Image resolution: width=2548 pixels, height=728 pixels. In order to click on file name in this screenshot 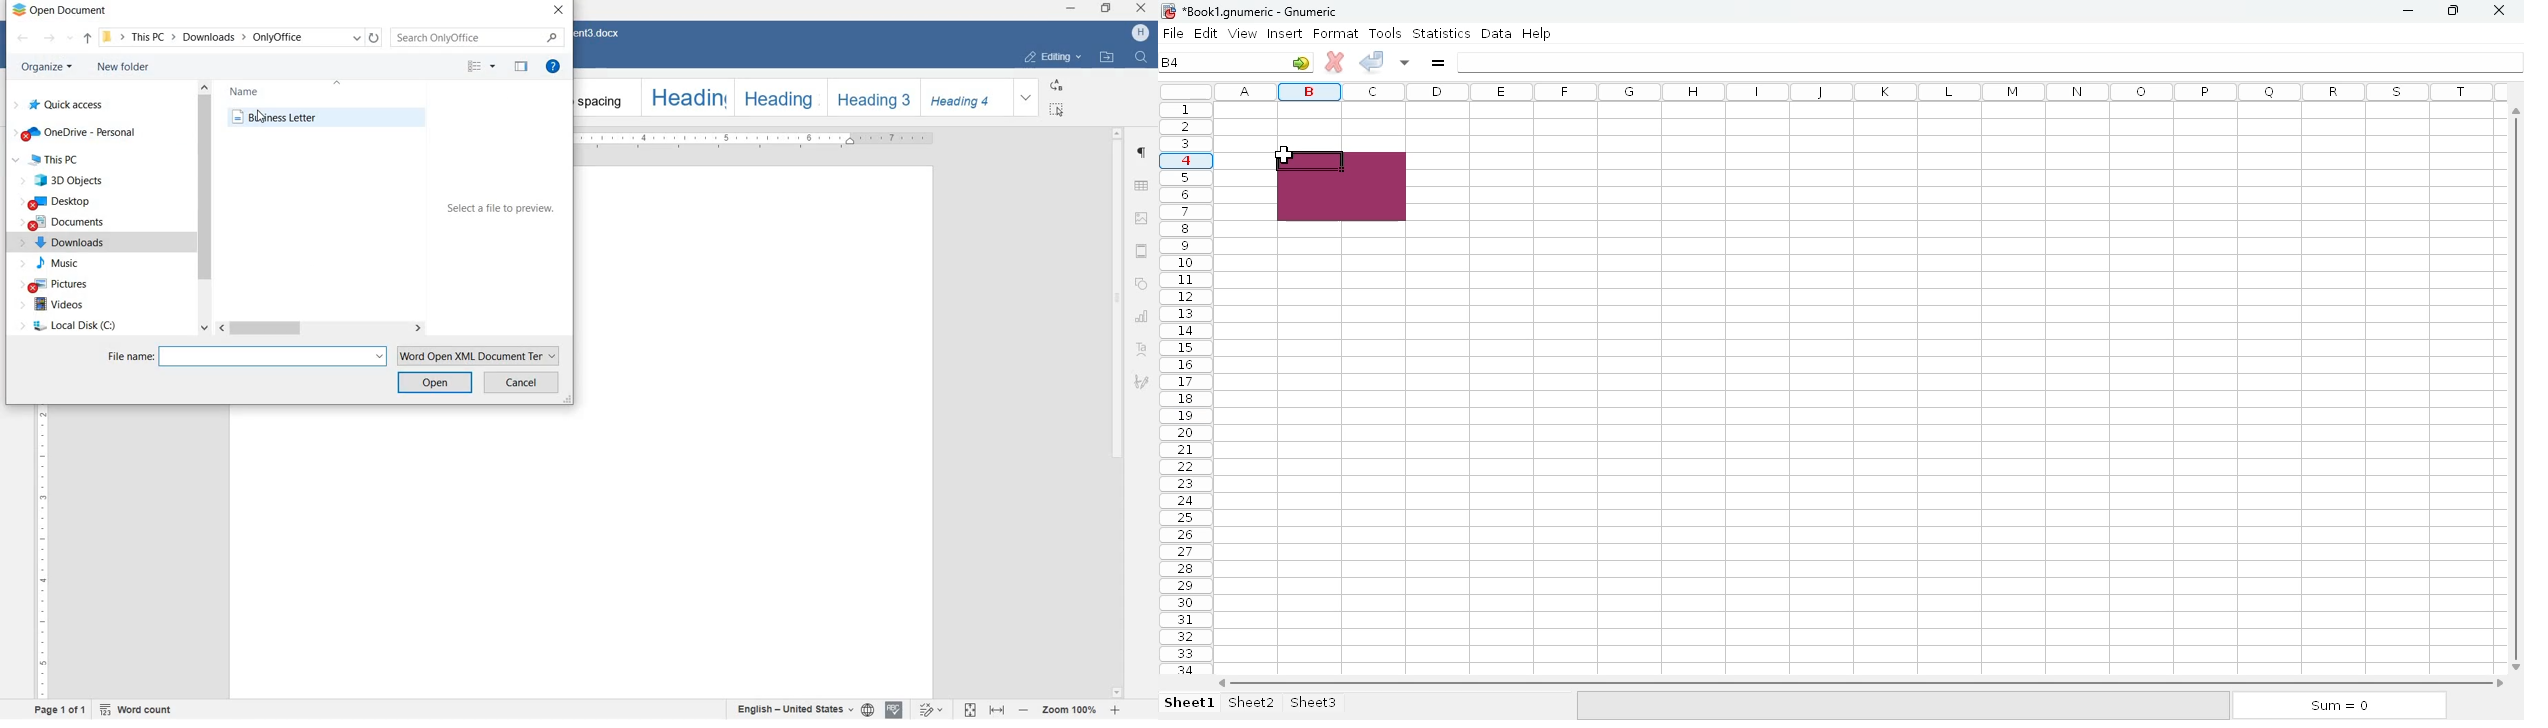, I will do `click(129, 356)`.